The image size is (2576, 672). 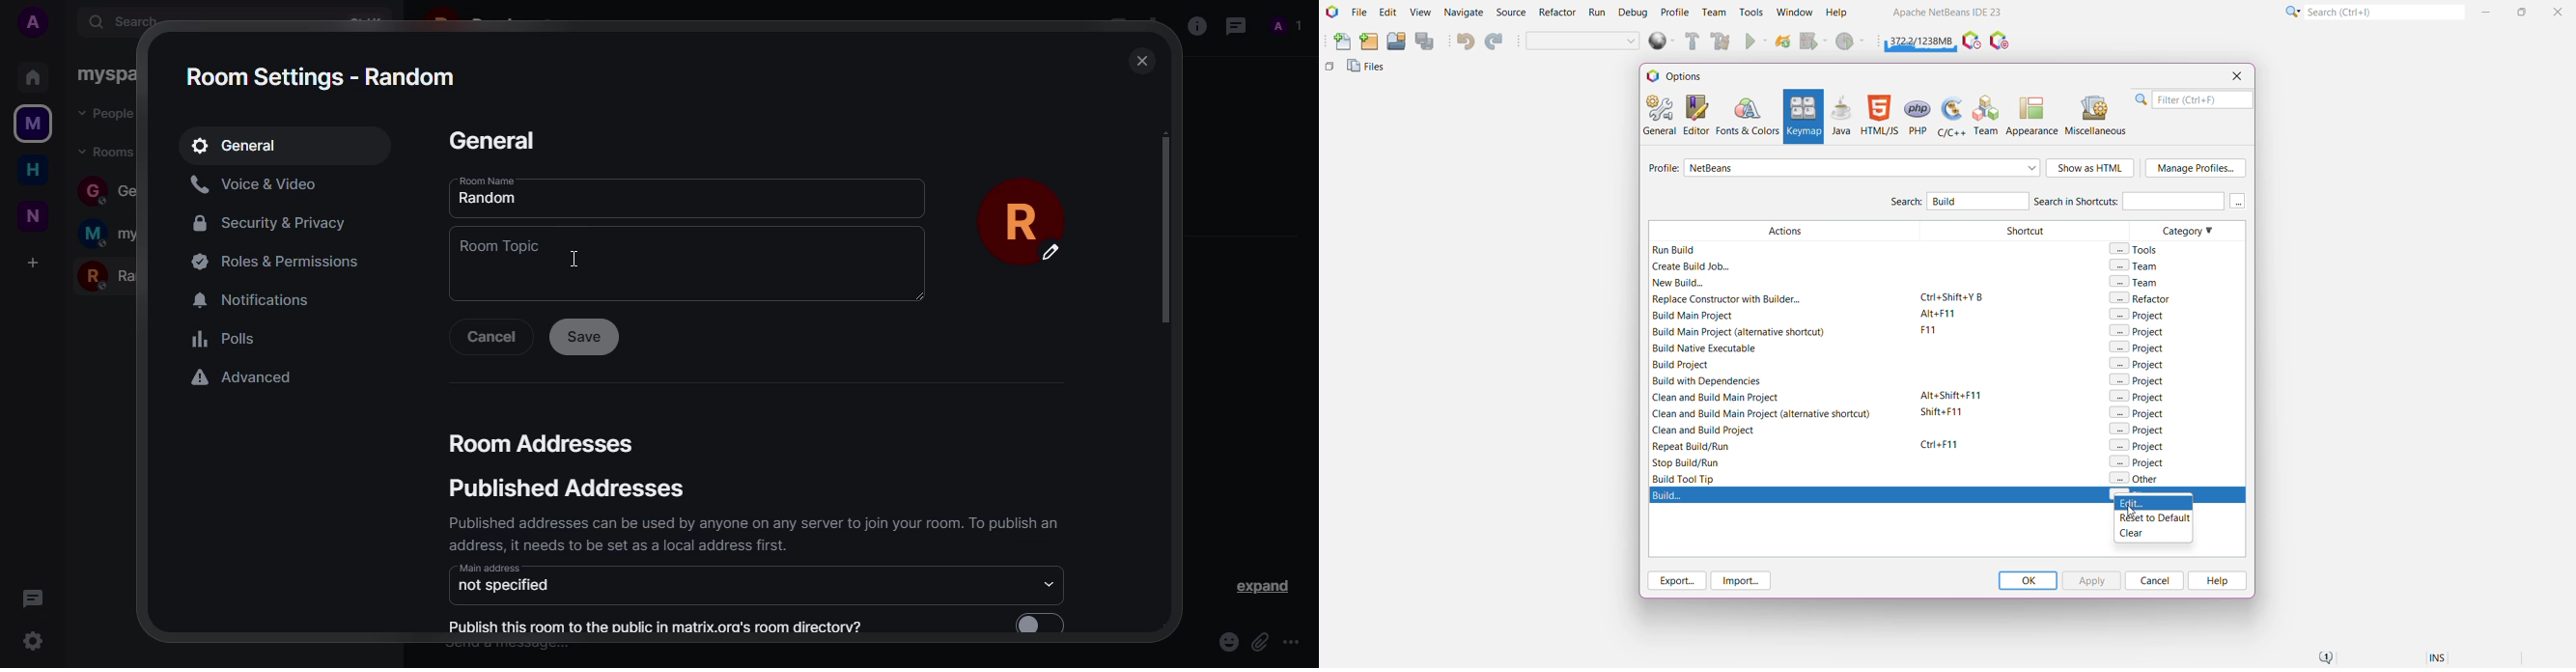 I want to click on drop down, so click(x=1044, y=585).